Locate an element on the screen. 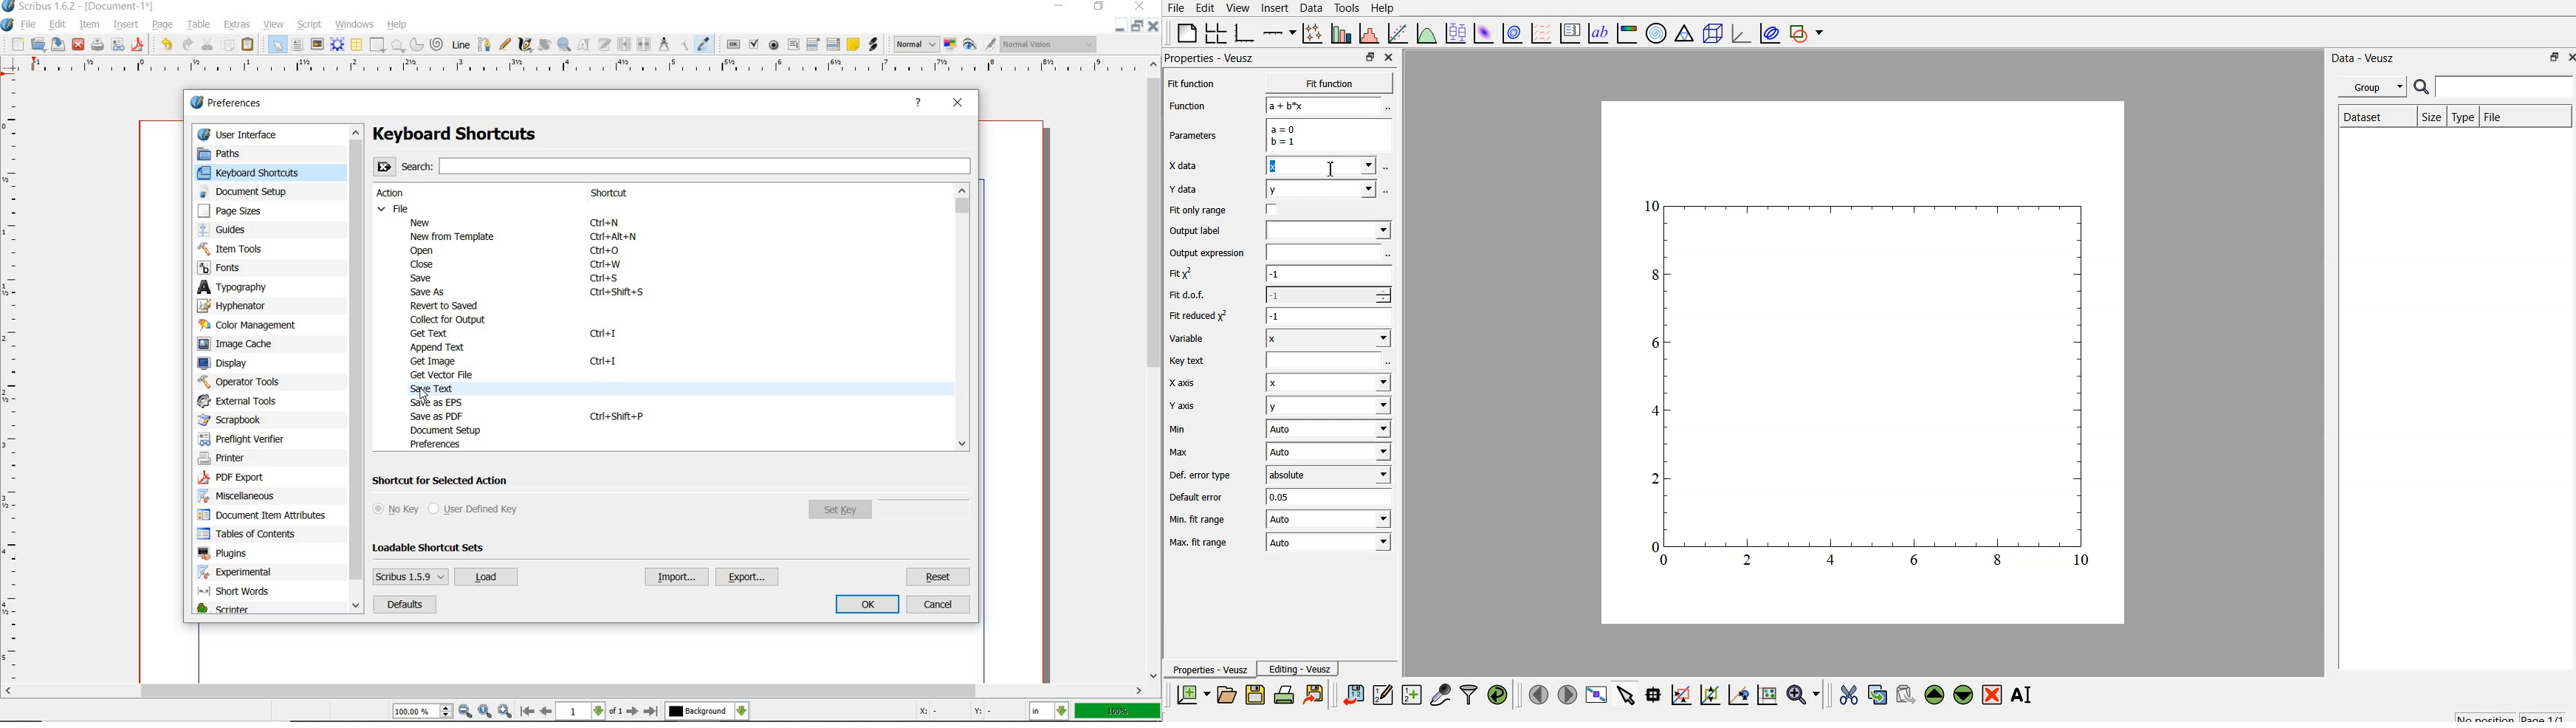 Image resolution: width=2576 pixels, height=728 pixels. measurements is located at coordinates (666, 46).